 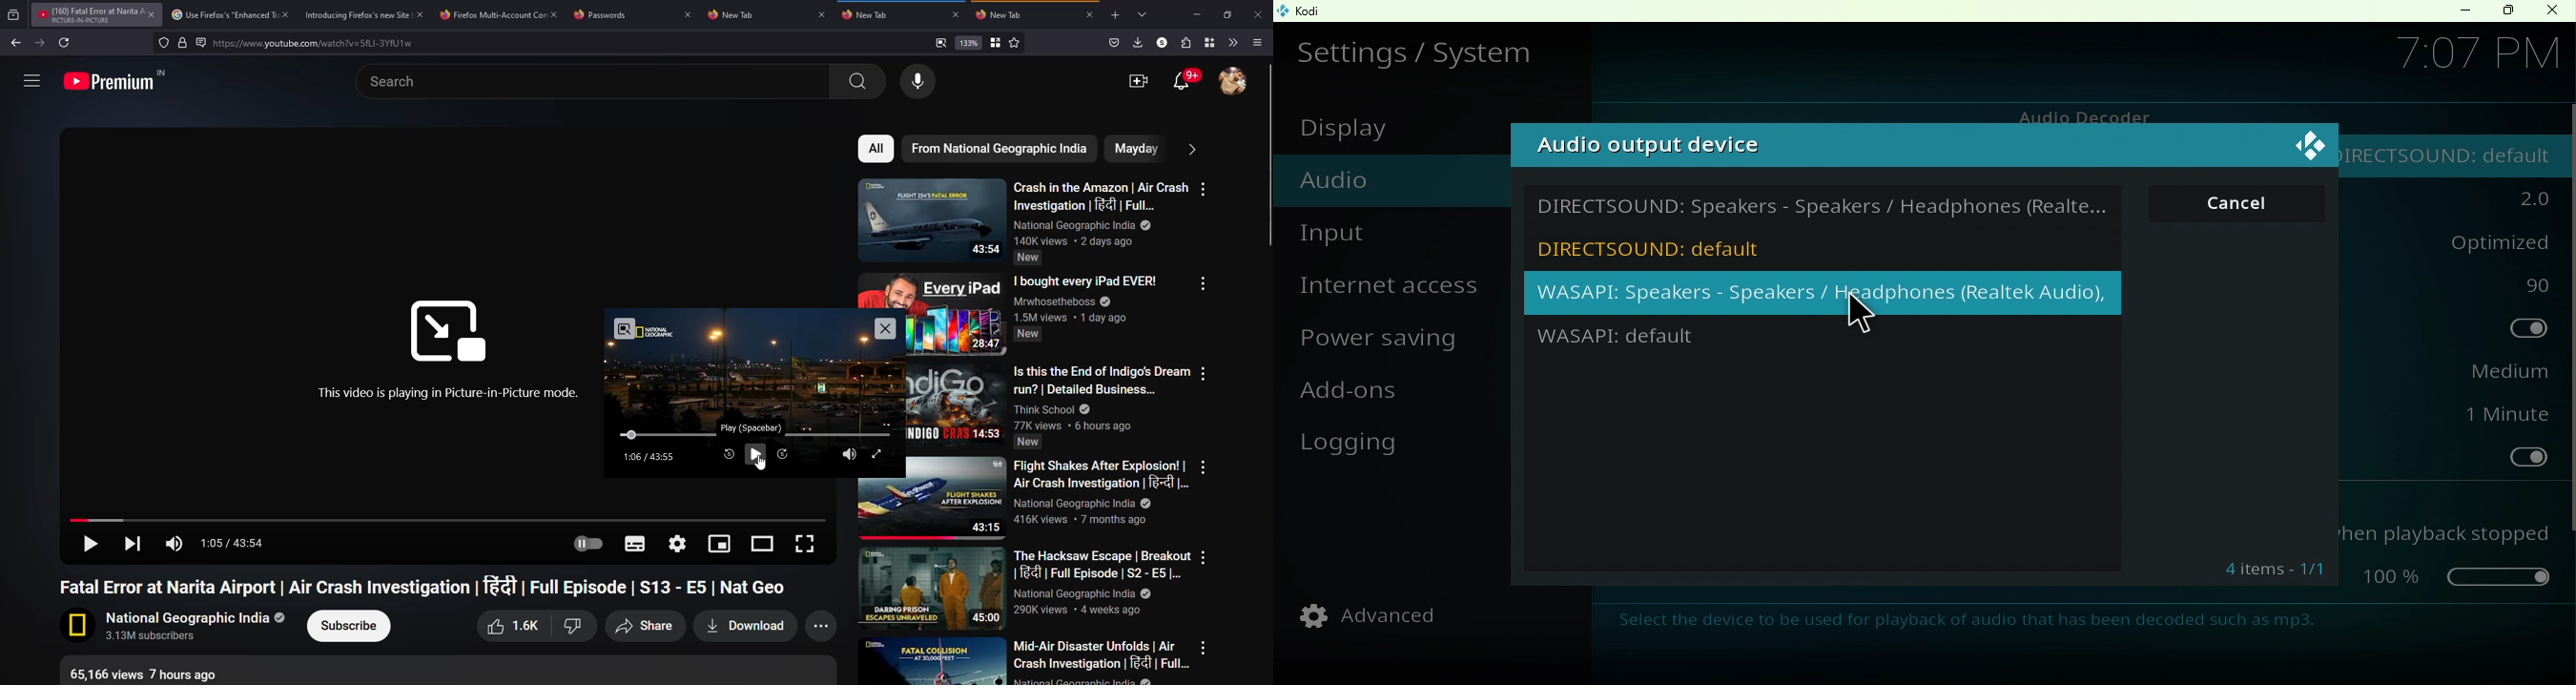 What do you see at coordinates (1270, 155) in the screenshot?
I see `Vertical slide bar` at bounding box center [1270, 155].